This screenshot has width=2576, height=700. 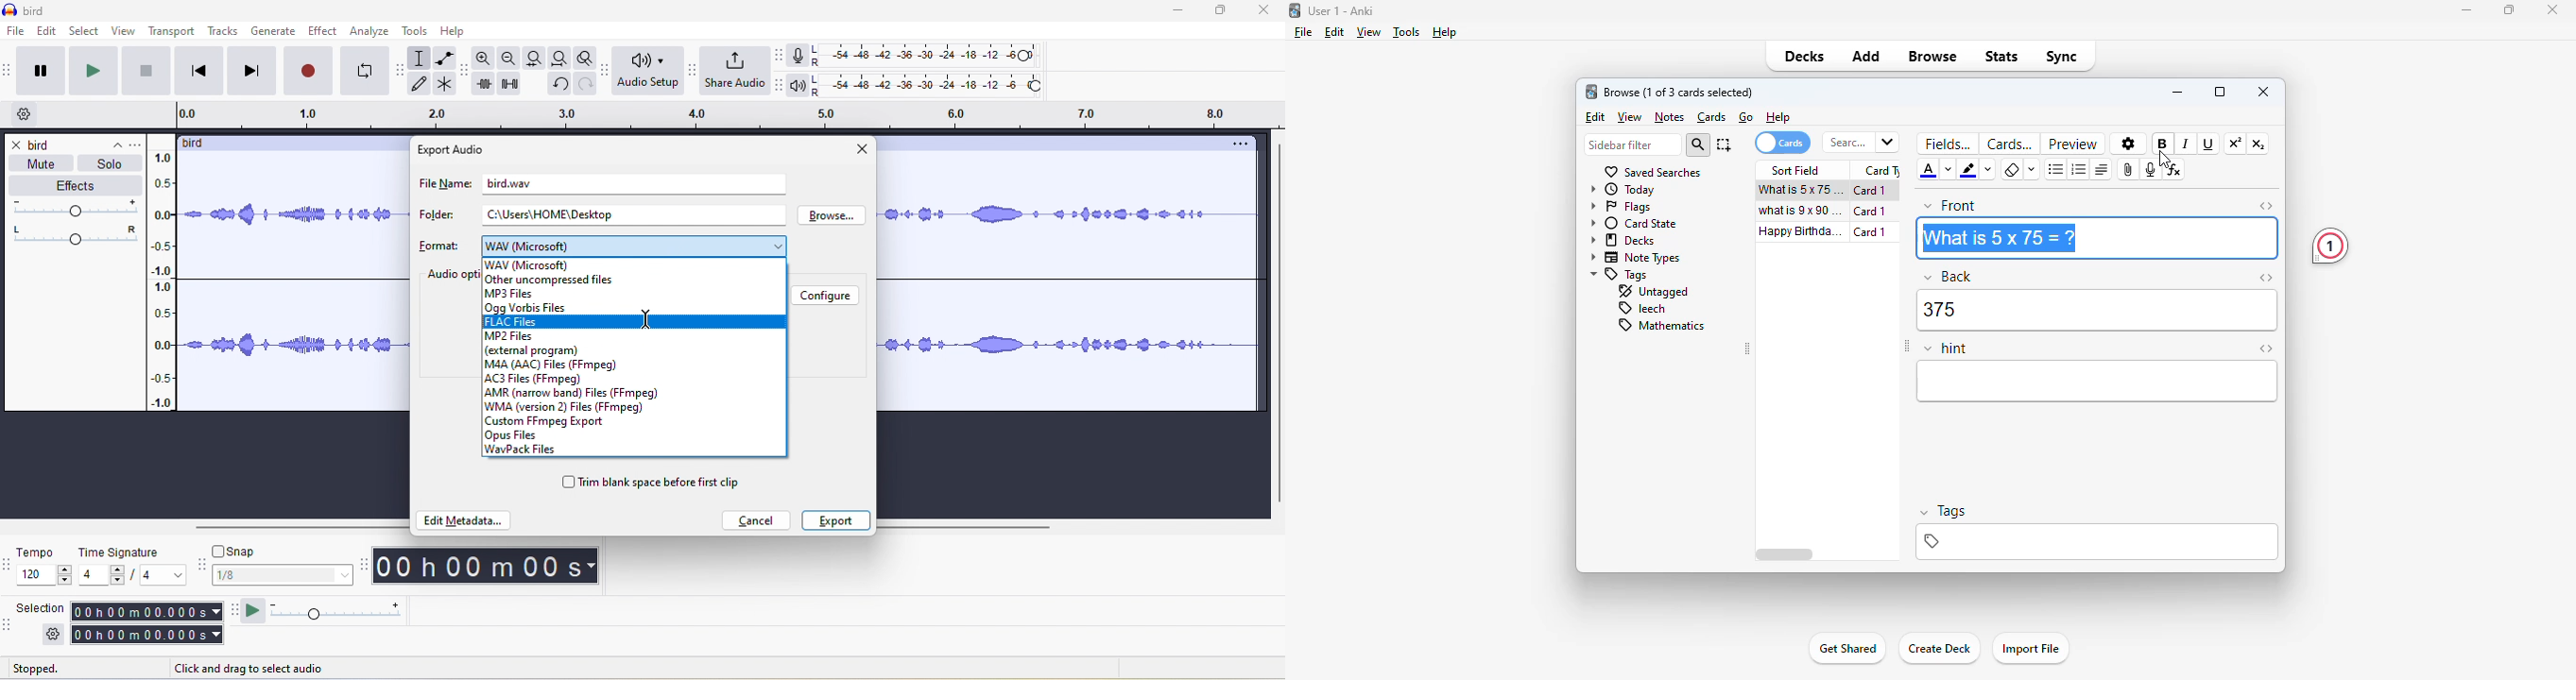 What do you see at coordinates (558, 60) in the screenshot?
I see `fit project to width` at bounding box center [558, 60].